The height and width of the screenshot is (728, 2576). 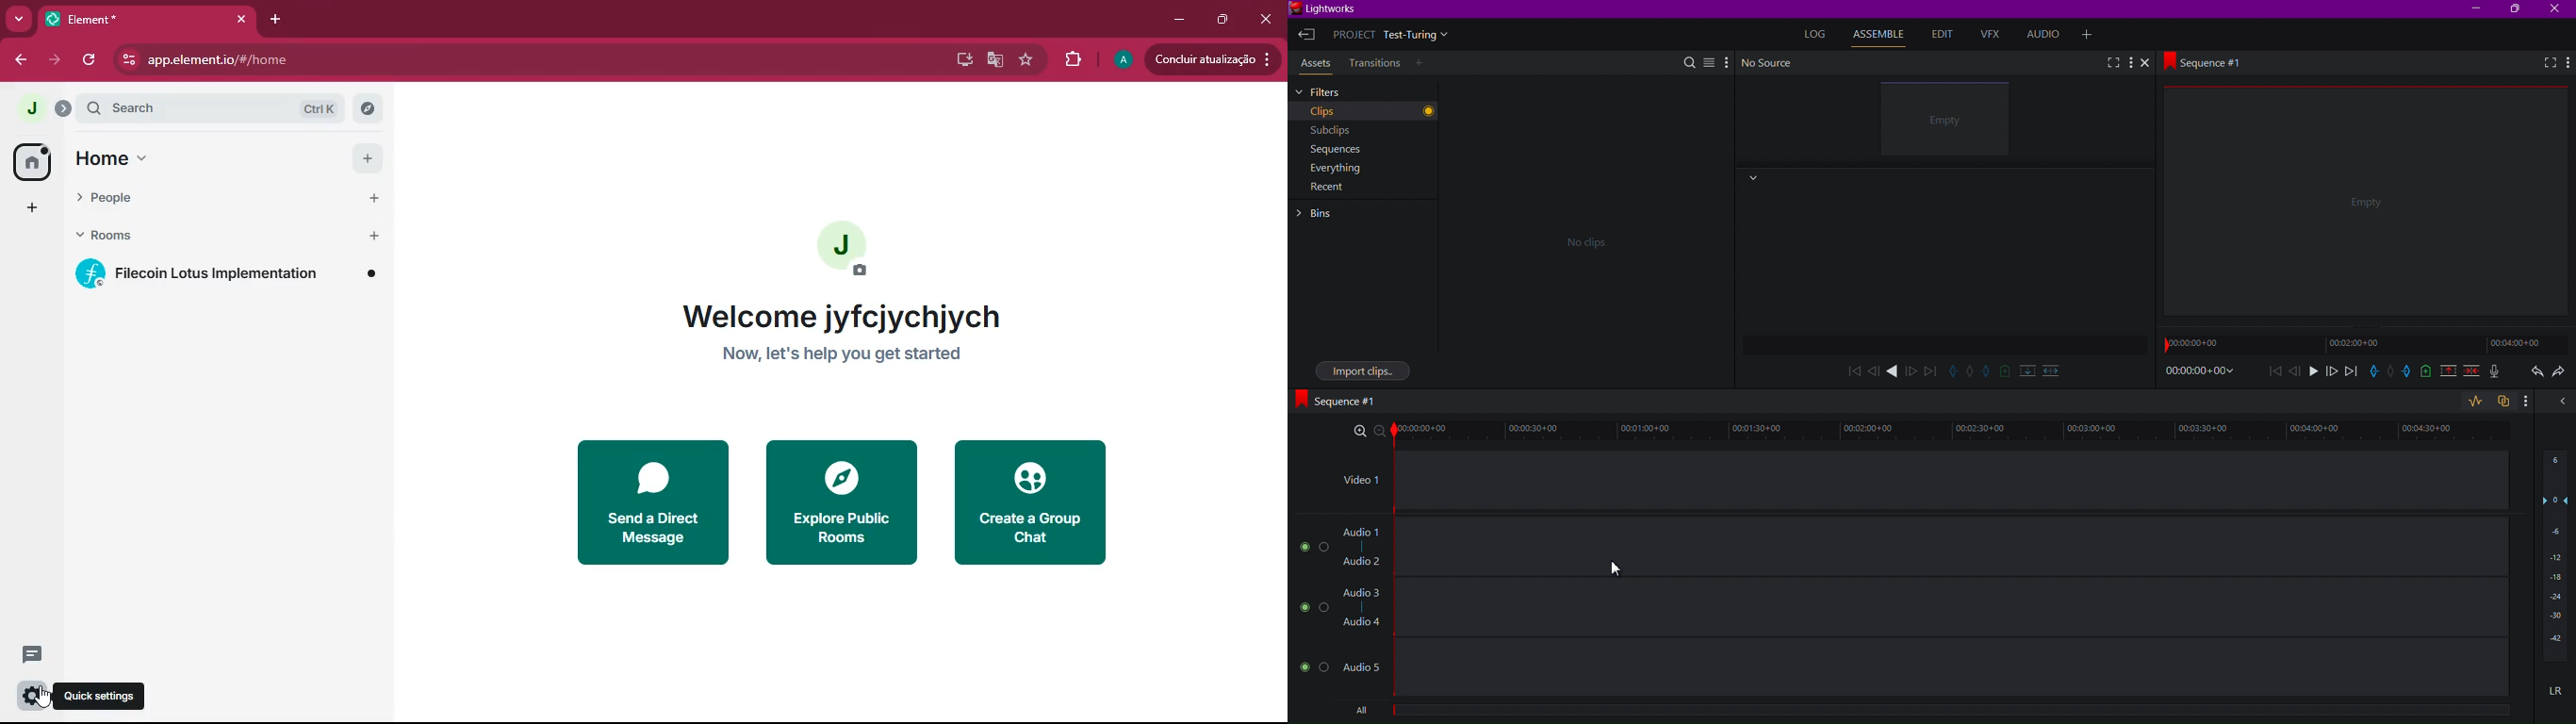 I want to click on add, so click(x=362, y=157).